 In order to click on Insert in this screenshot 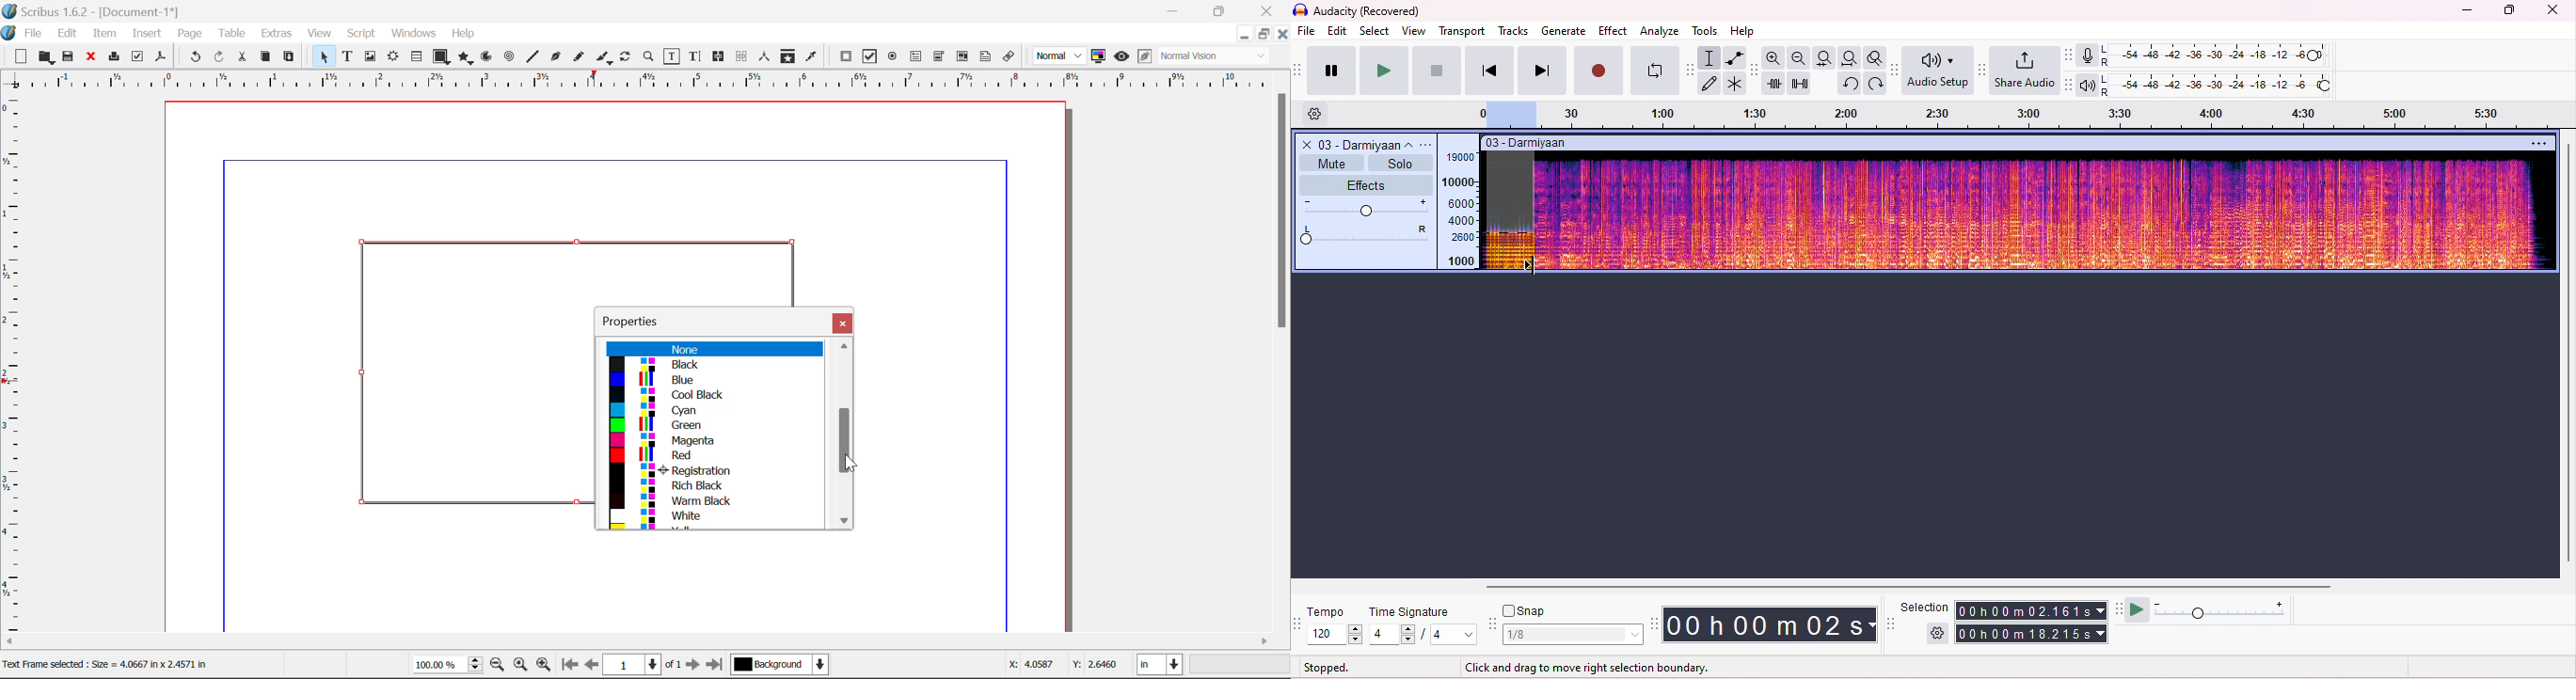, I will do `click(146, 34)`.